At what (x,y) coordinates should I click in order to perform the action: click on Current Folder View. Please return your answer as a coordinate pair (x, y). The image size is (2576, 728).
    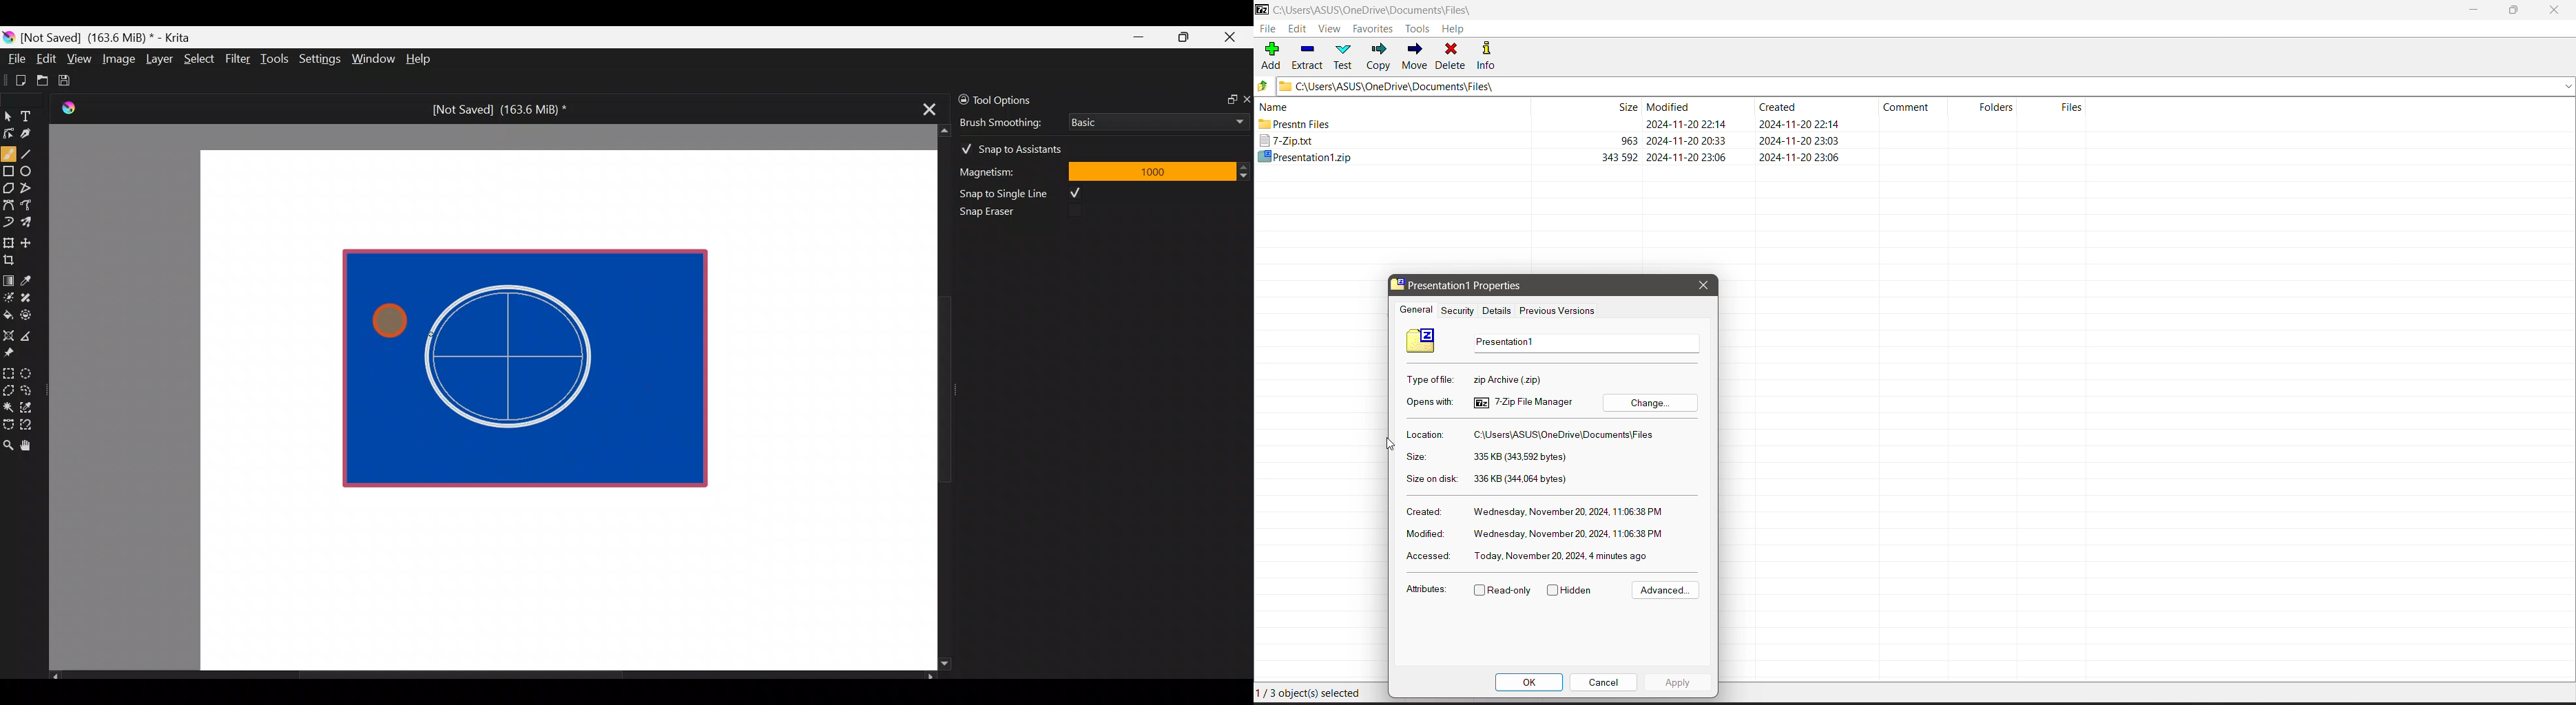
    Looking at the image, I should click on (1676, 106).